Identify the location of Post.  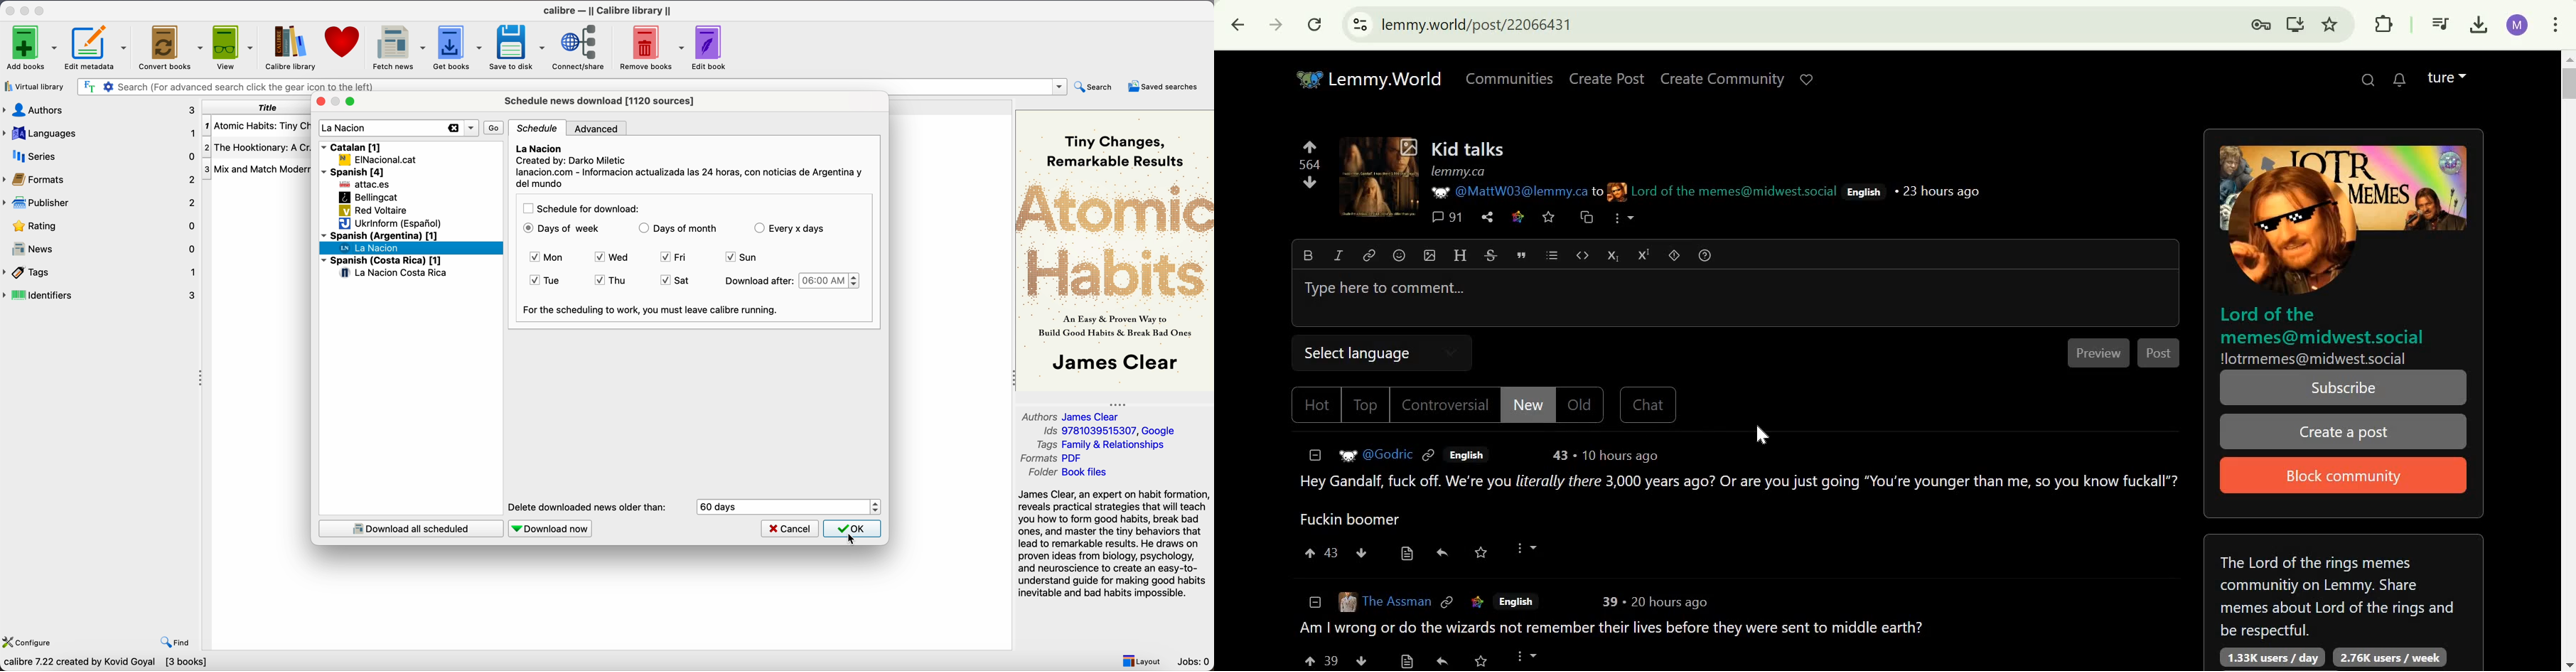
(2159, 354).